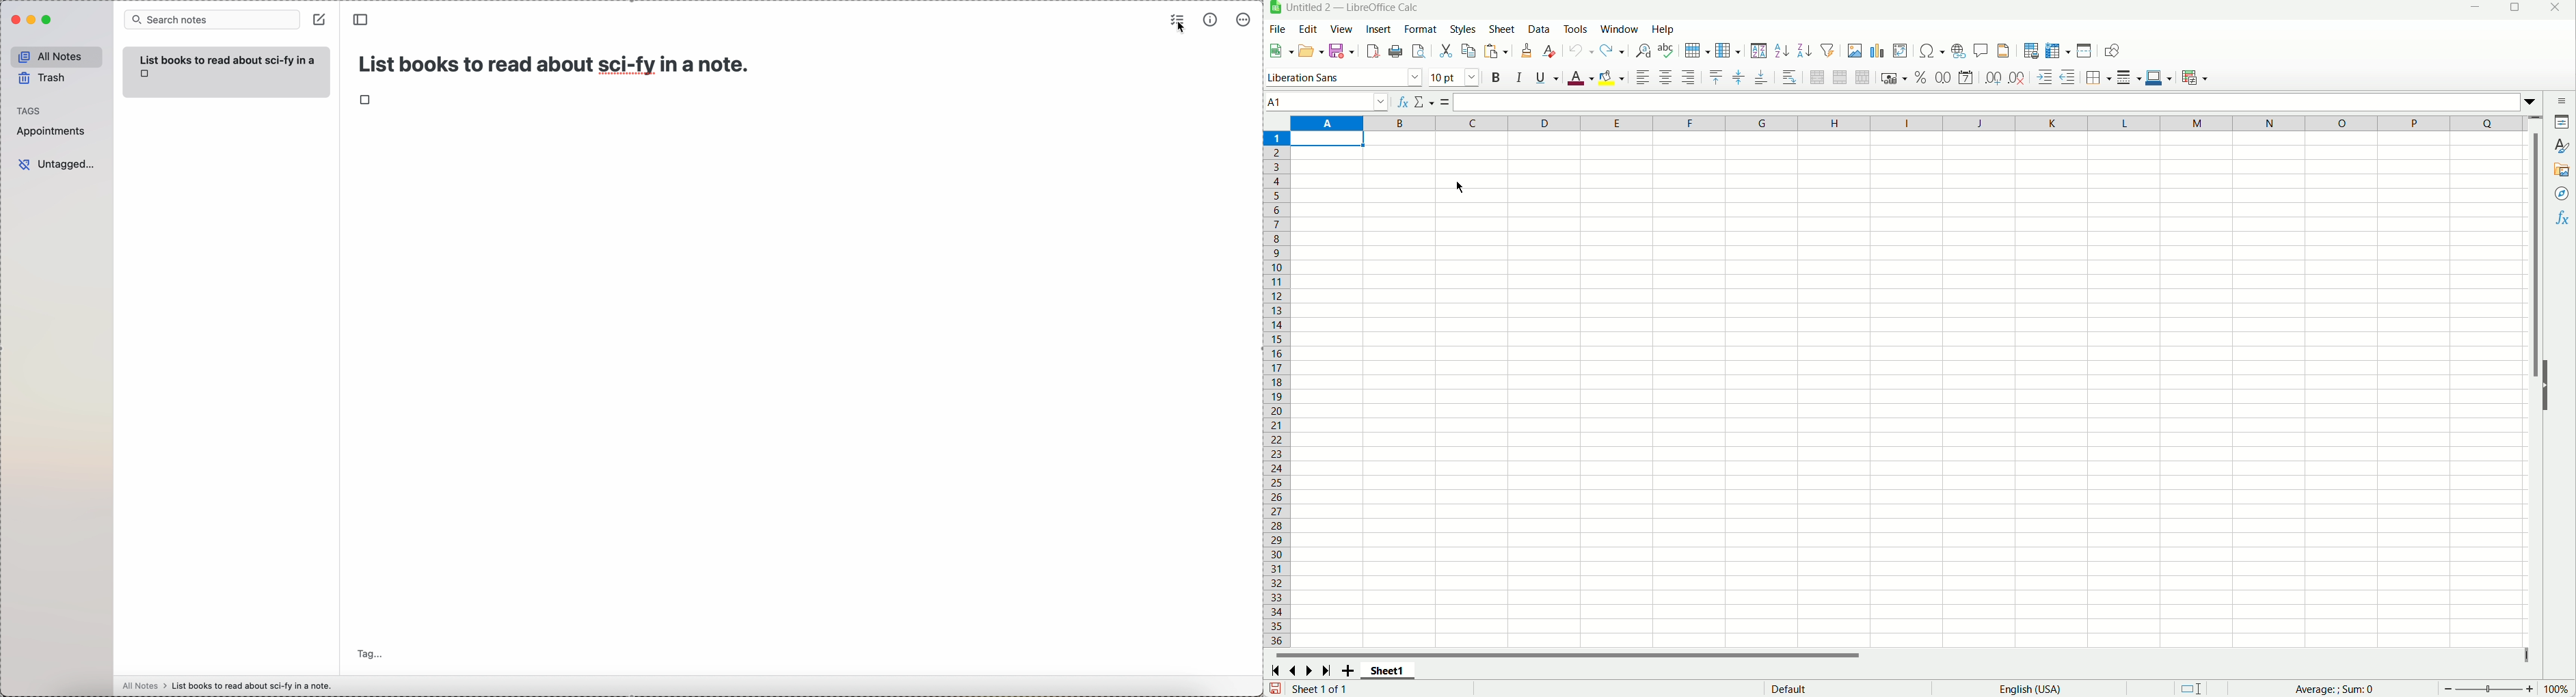 This screenshot has height=700, width=2576. What do you see at coordinates (2478, 10) in the screenshot?
I see `Minimize` at bounding box center [2478, 10].